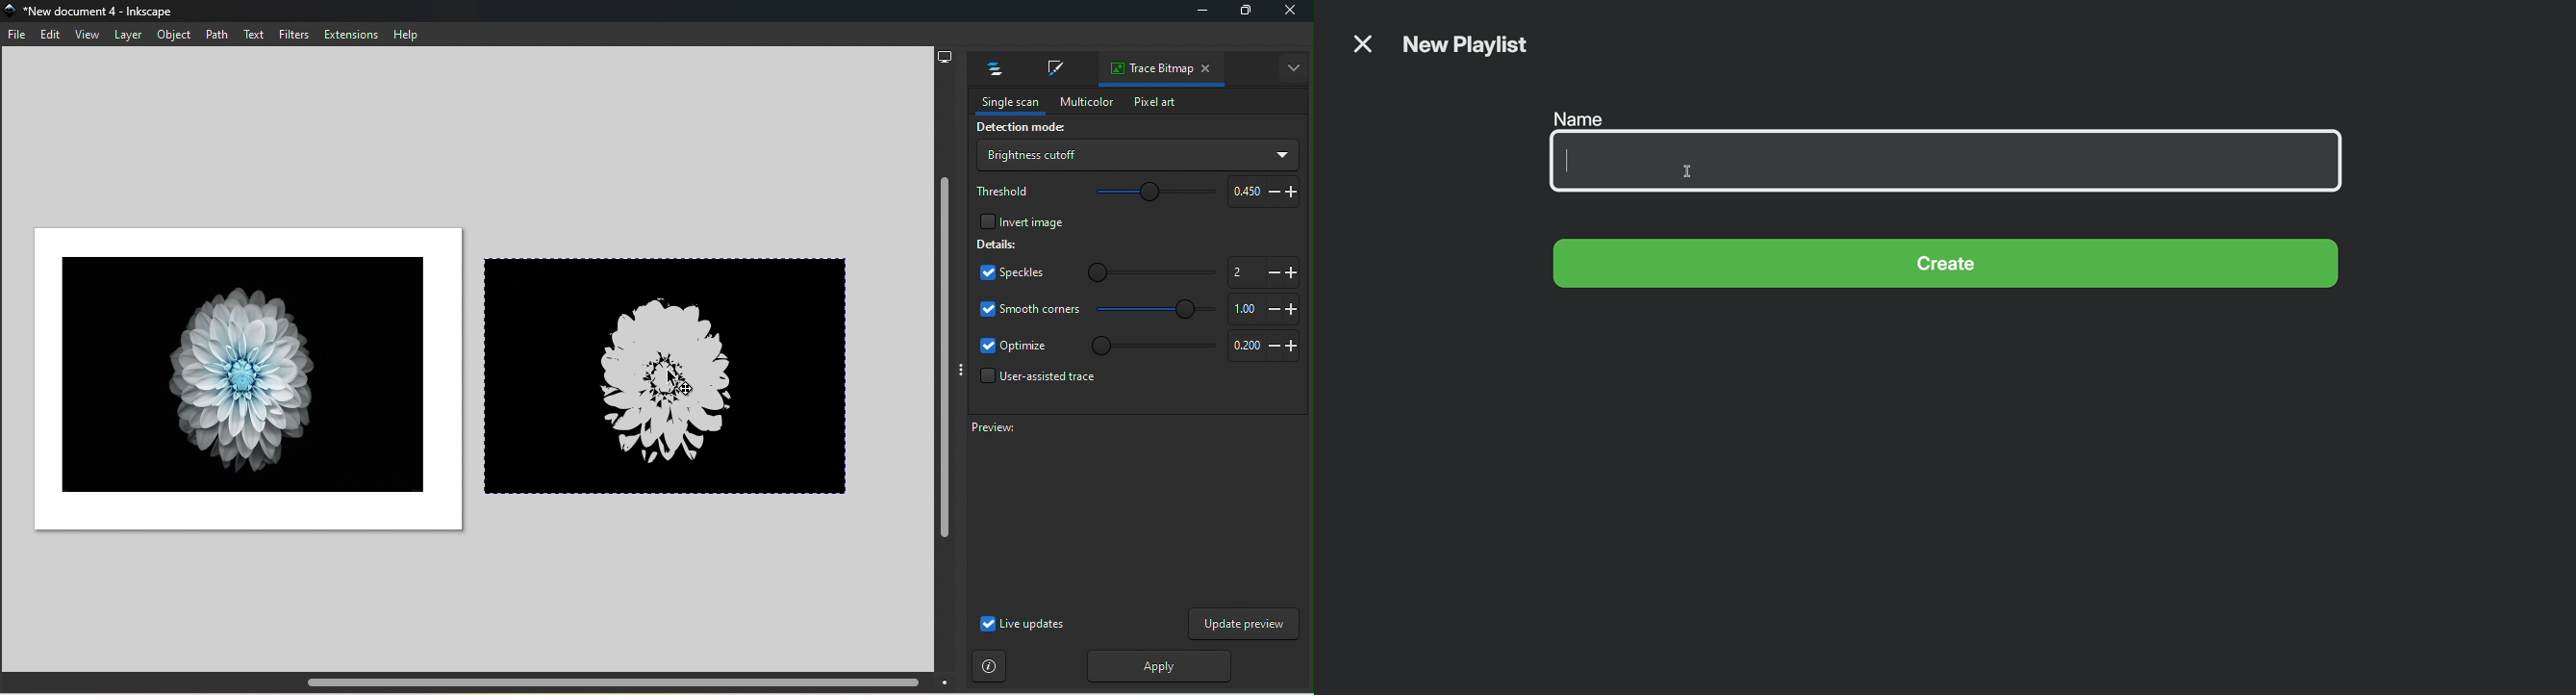 This screenshot has height=700, width=2576. Describe the element at coordinates (255, 35) in the screenshot. I see `Text` at that location.